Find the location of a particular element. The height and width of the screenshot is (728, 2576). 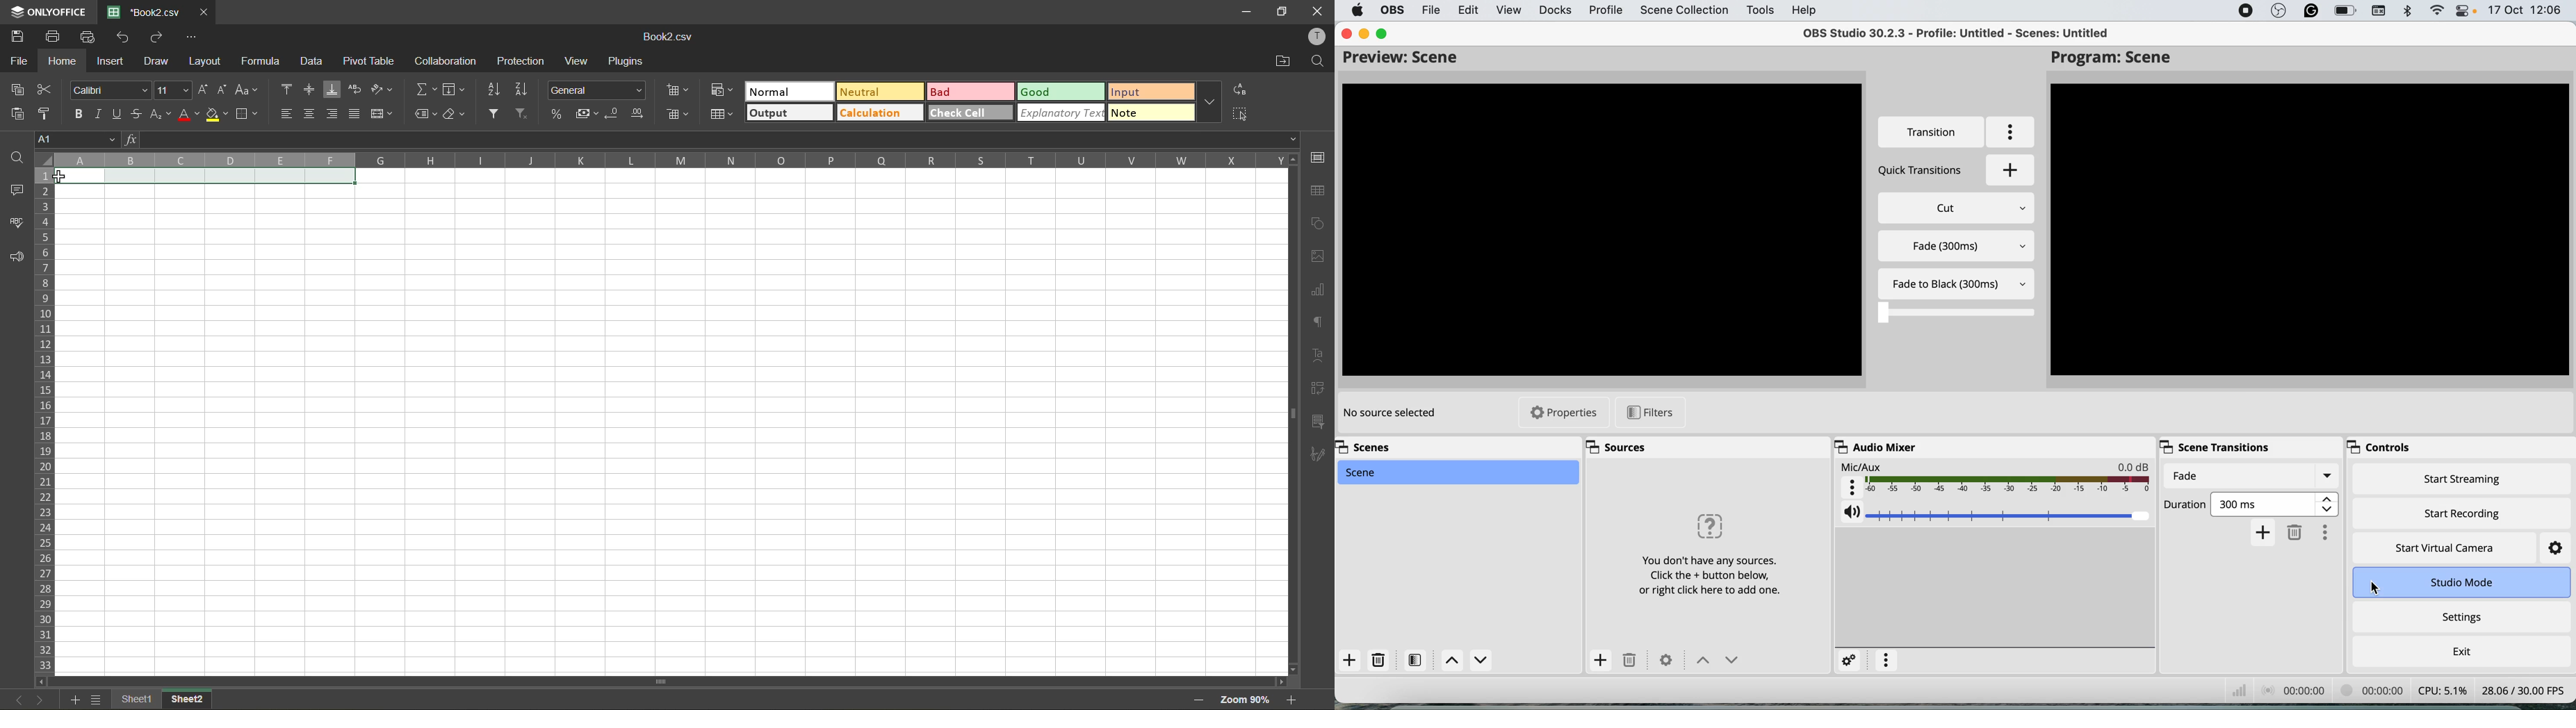

delete scene is located at coordinates (1378, 659).